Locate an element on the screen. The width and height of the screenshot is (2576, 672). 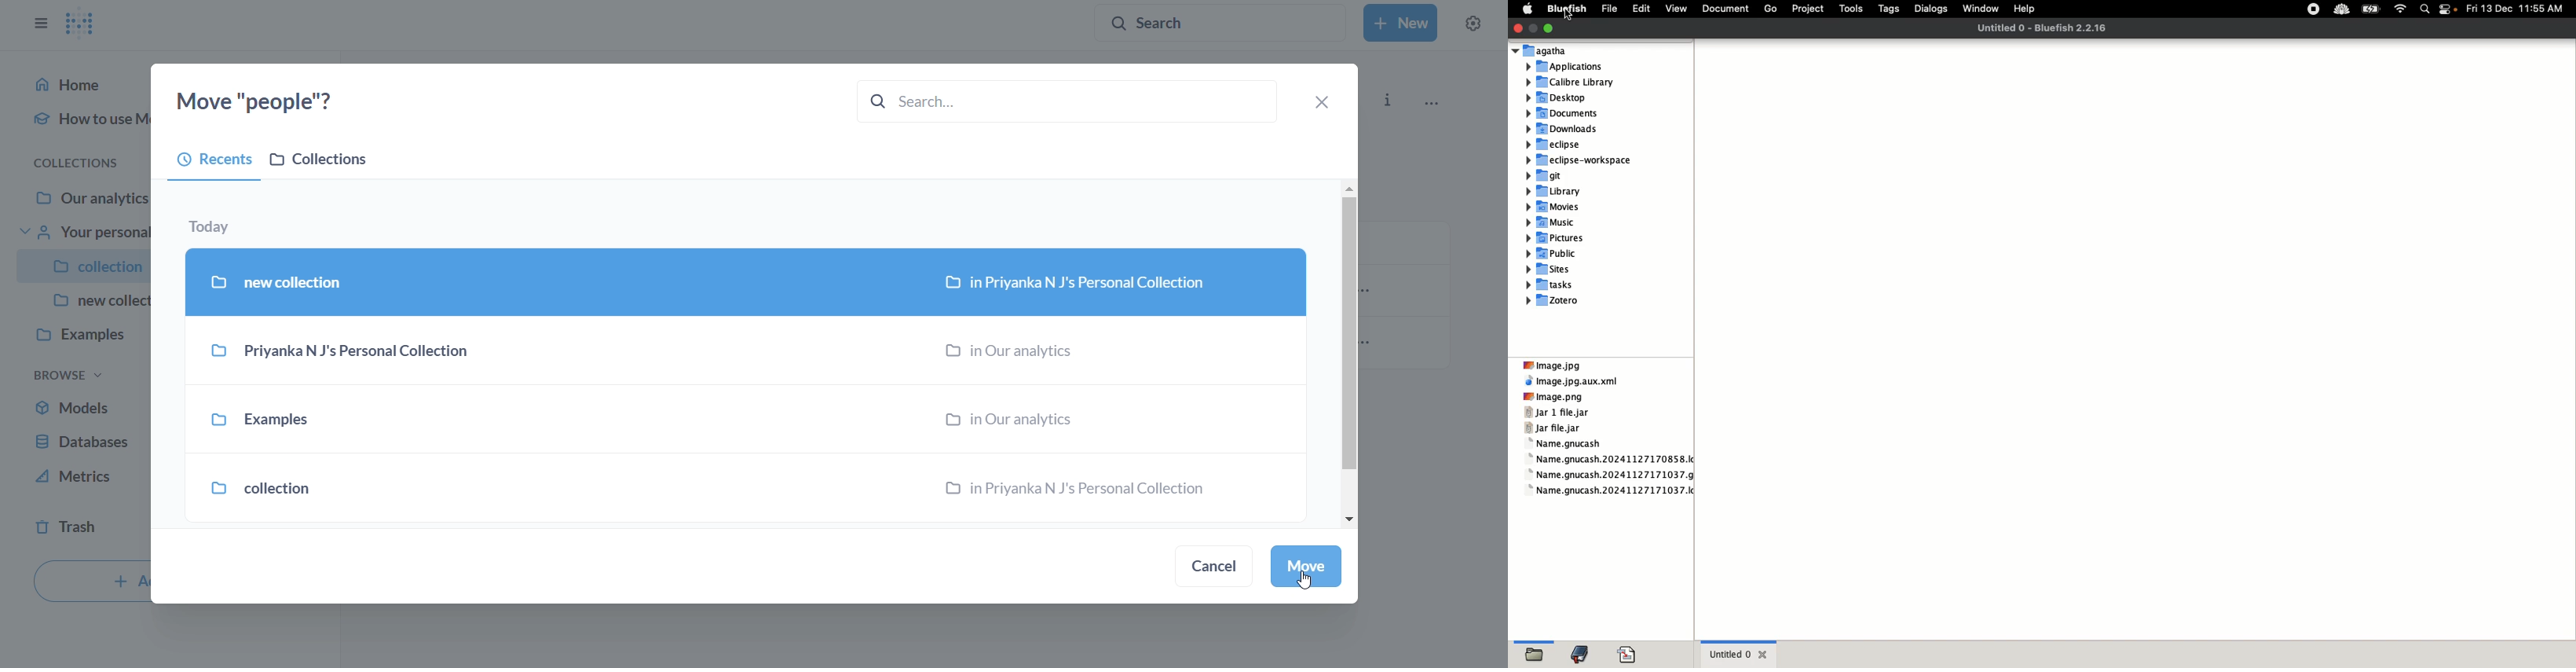
tools is located at coordinates (1848, 10).